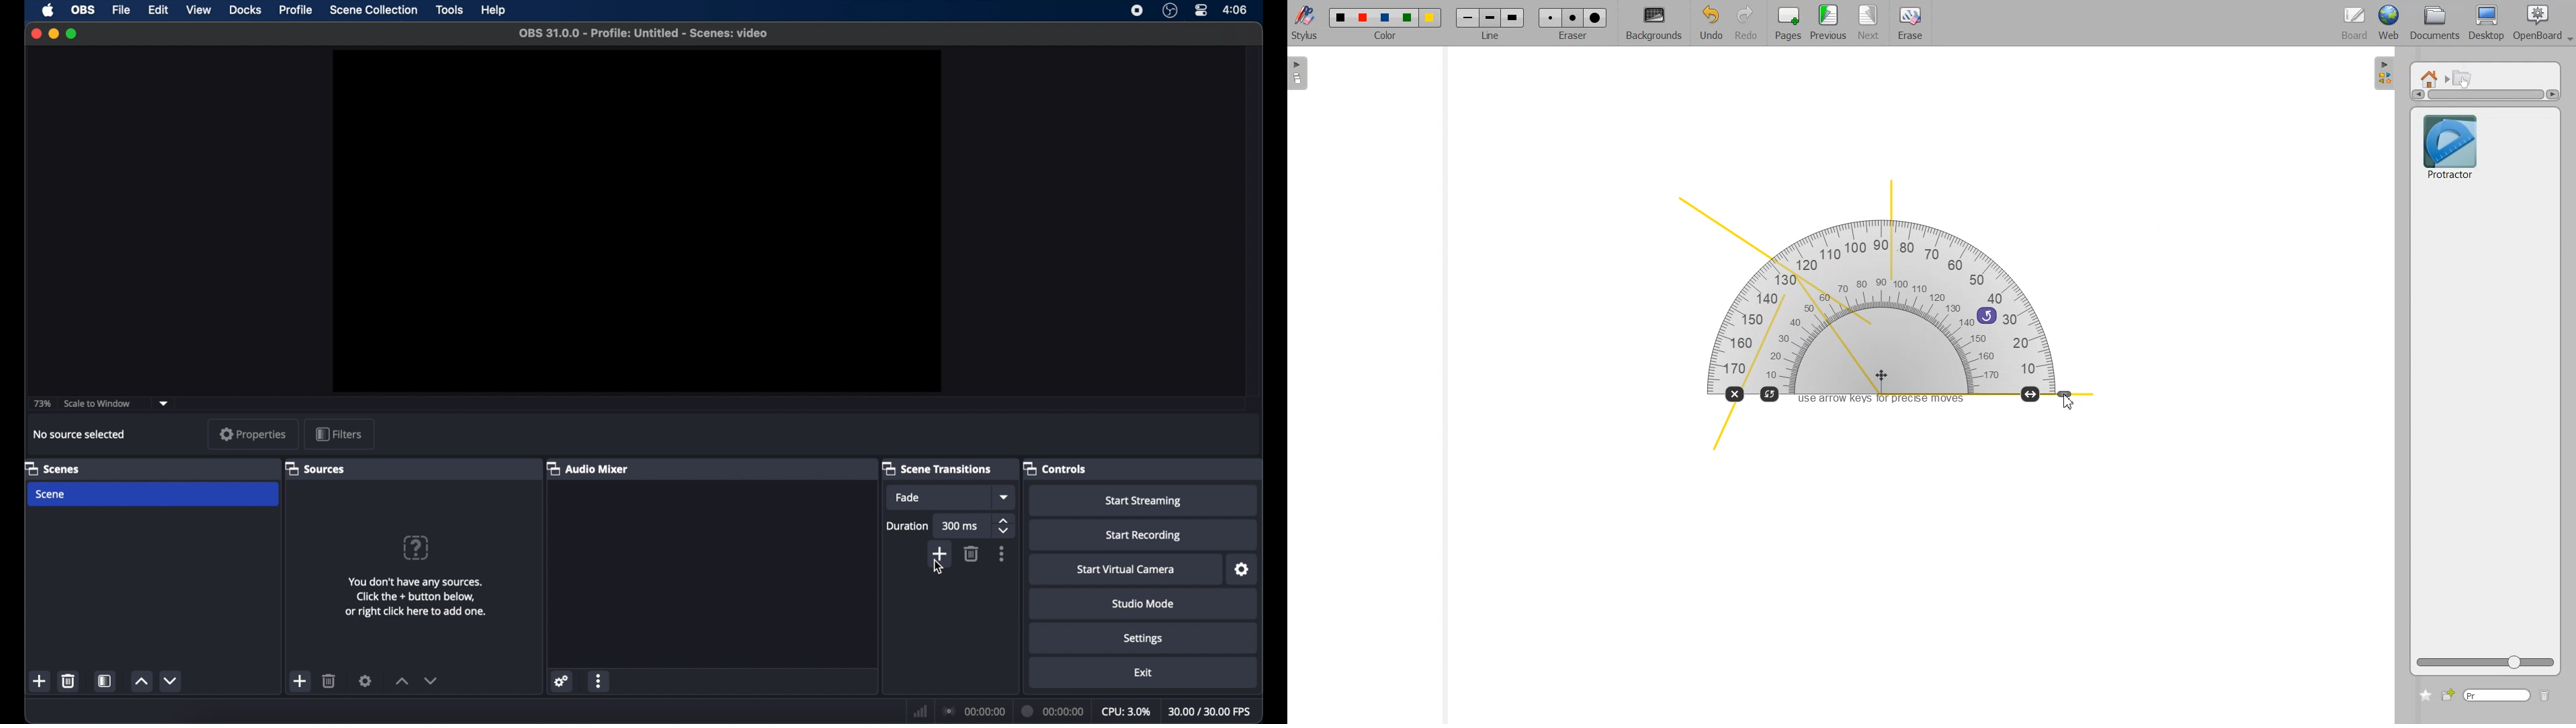  Describe the element at coordinates (1144, 605) in the screenshot. I see `studiomode` at that location.